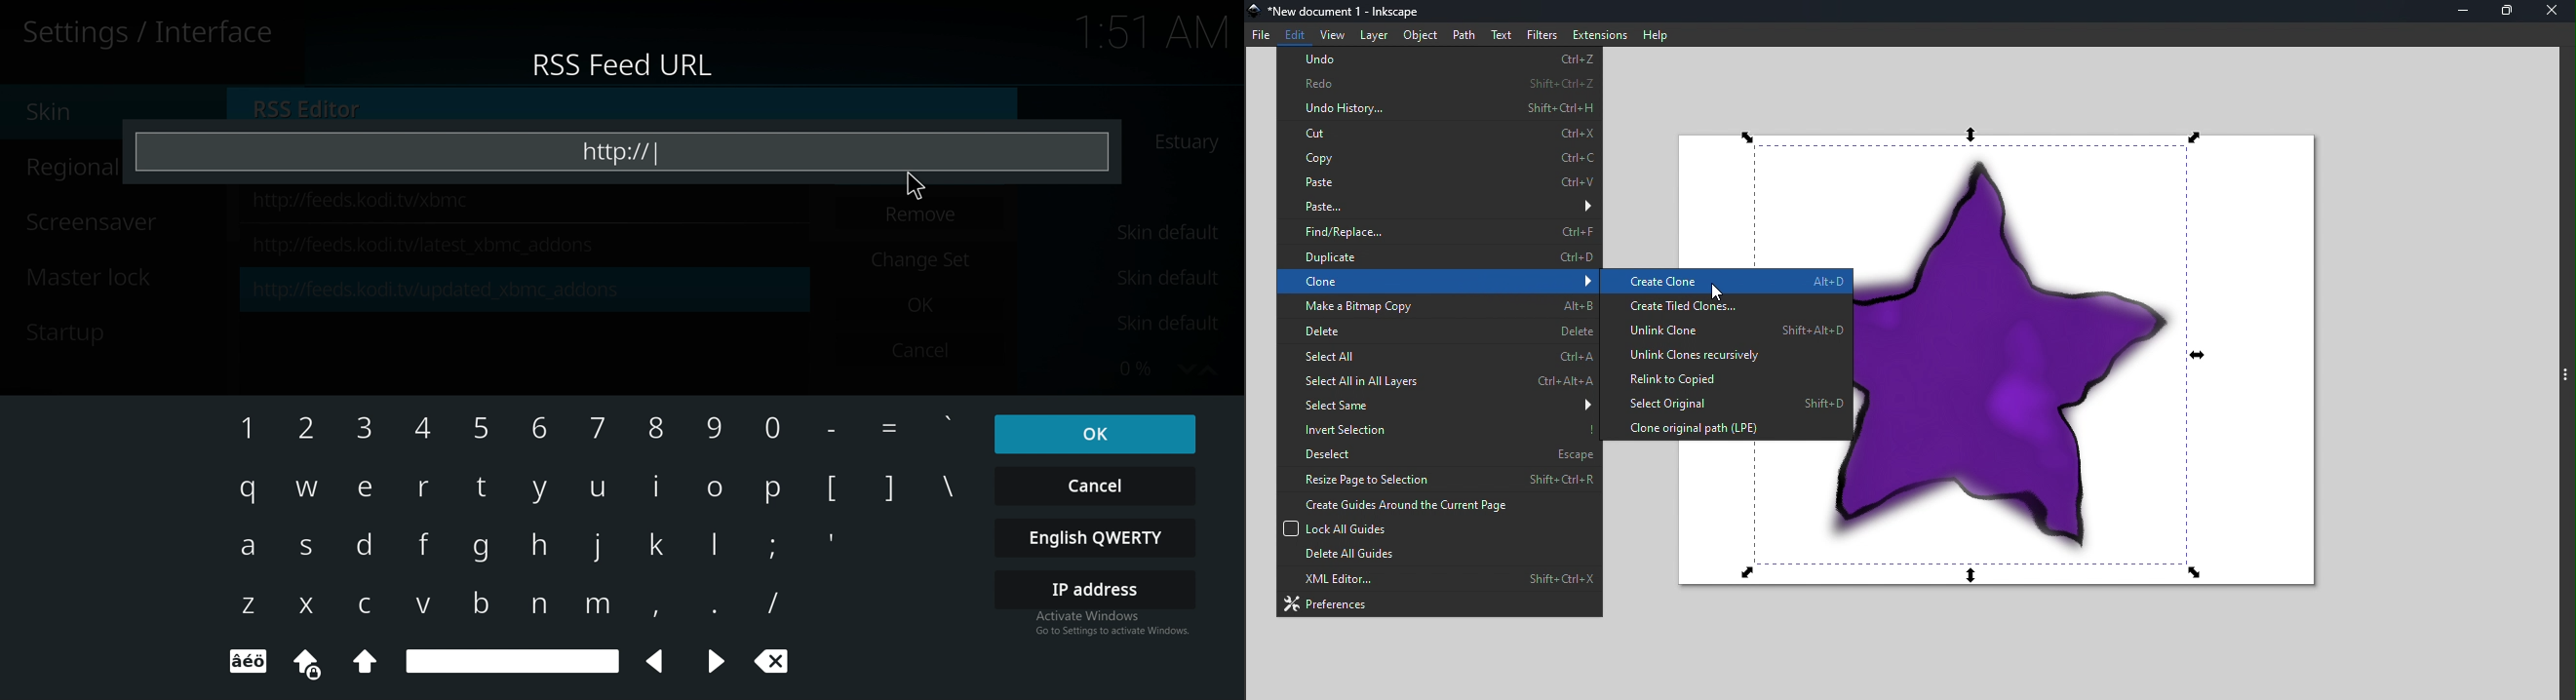 This screenshot has height=700, width=2576. Describe the element at coordinates (714, 491) in the screenshot. I see `keyboard Input` at that location.